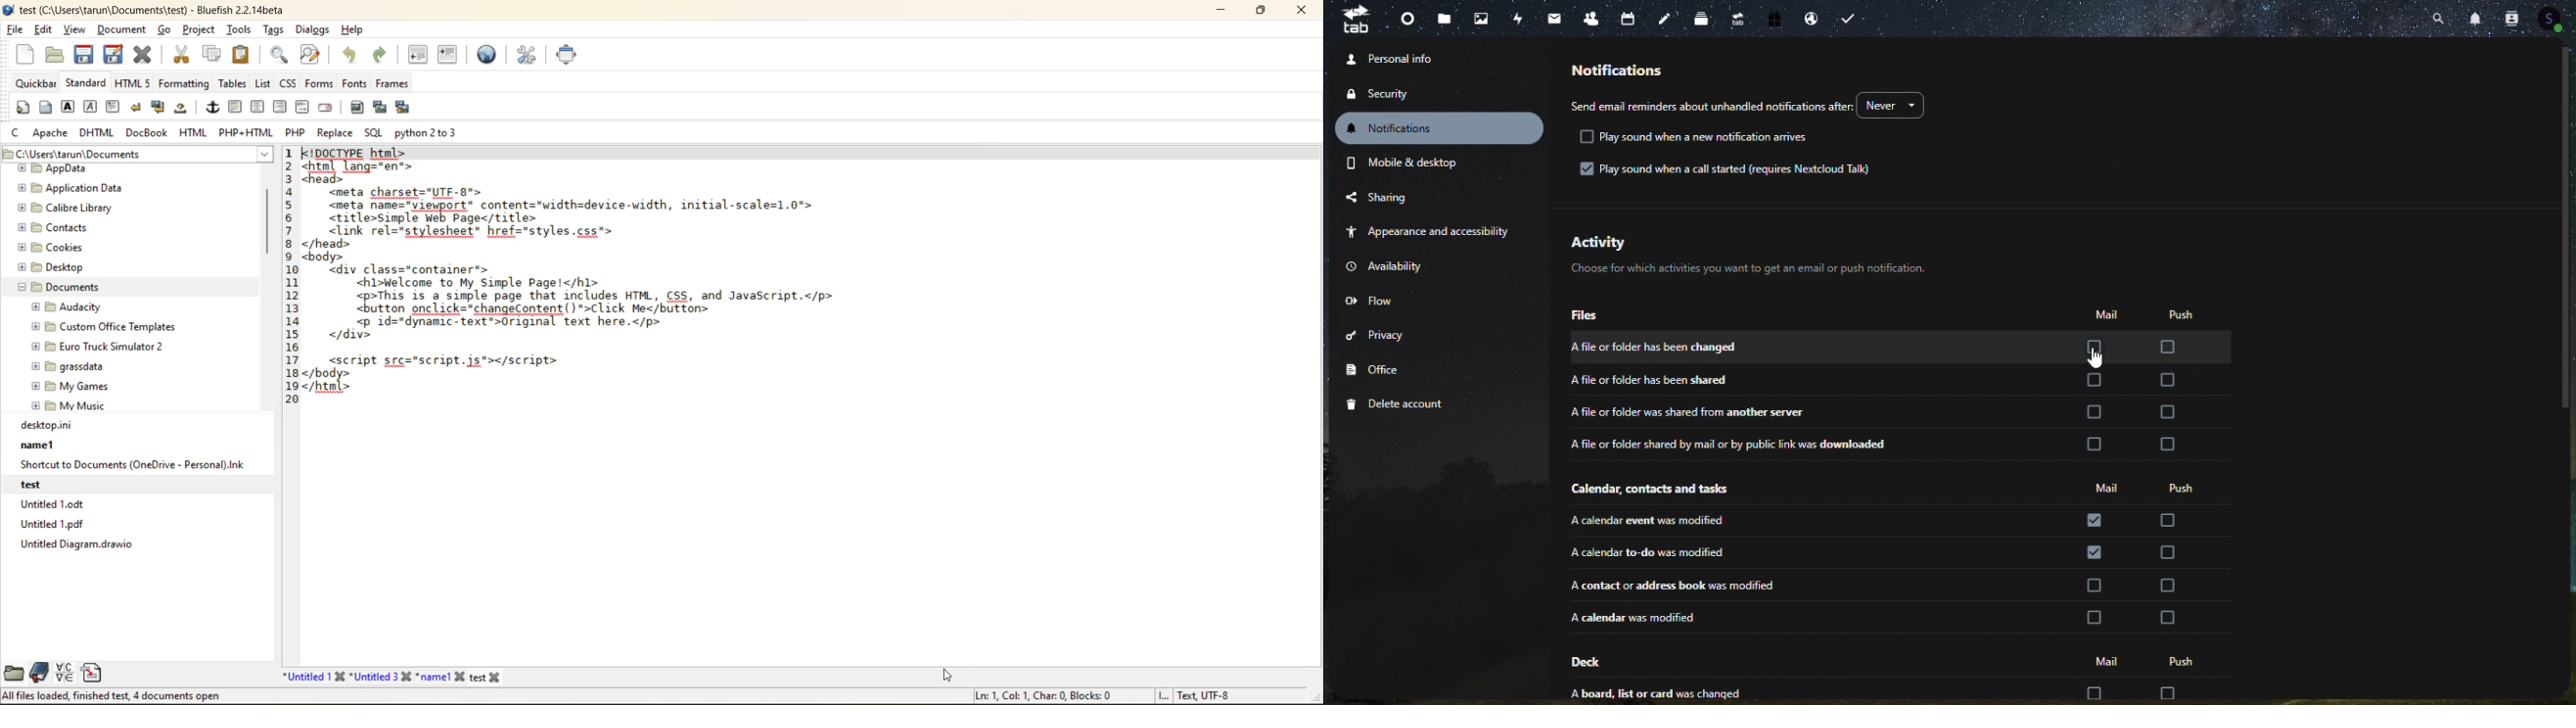 The height and width of the screenshot is (728, 2576). Describe the element at coordinates (2167, 411) in the screenshot. I see `check box` at that location.